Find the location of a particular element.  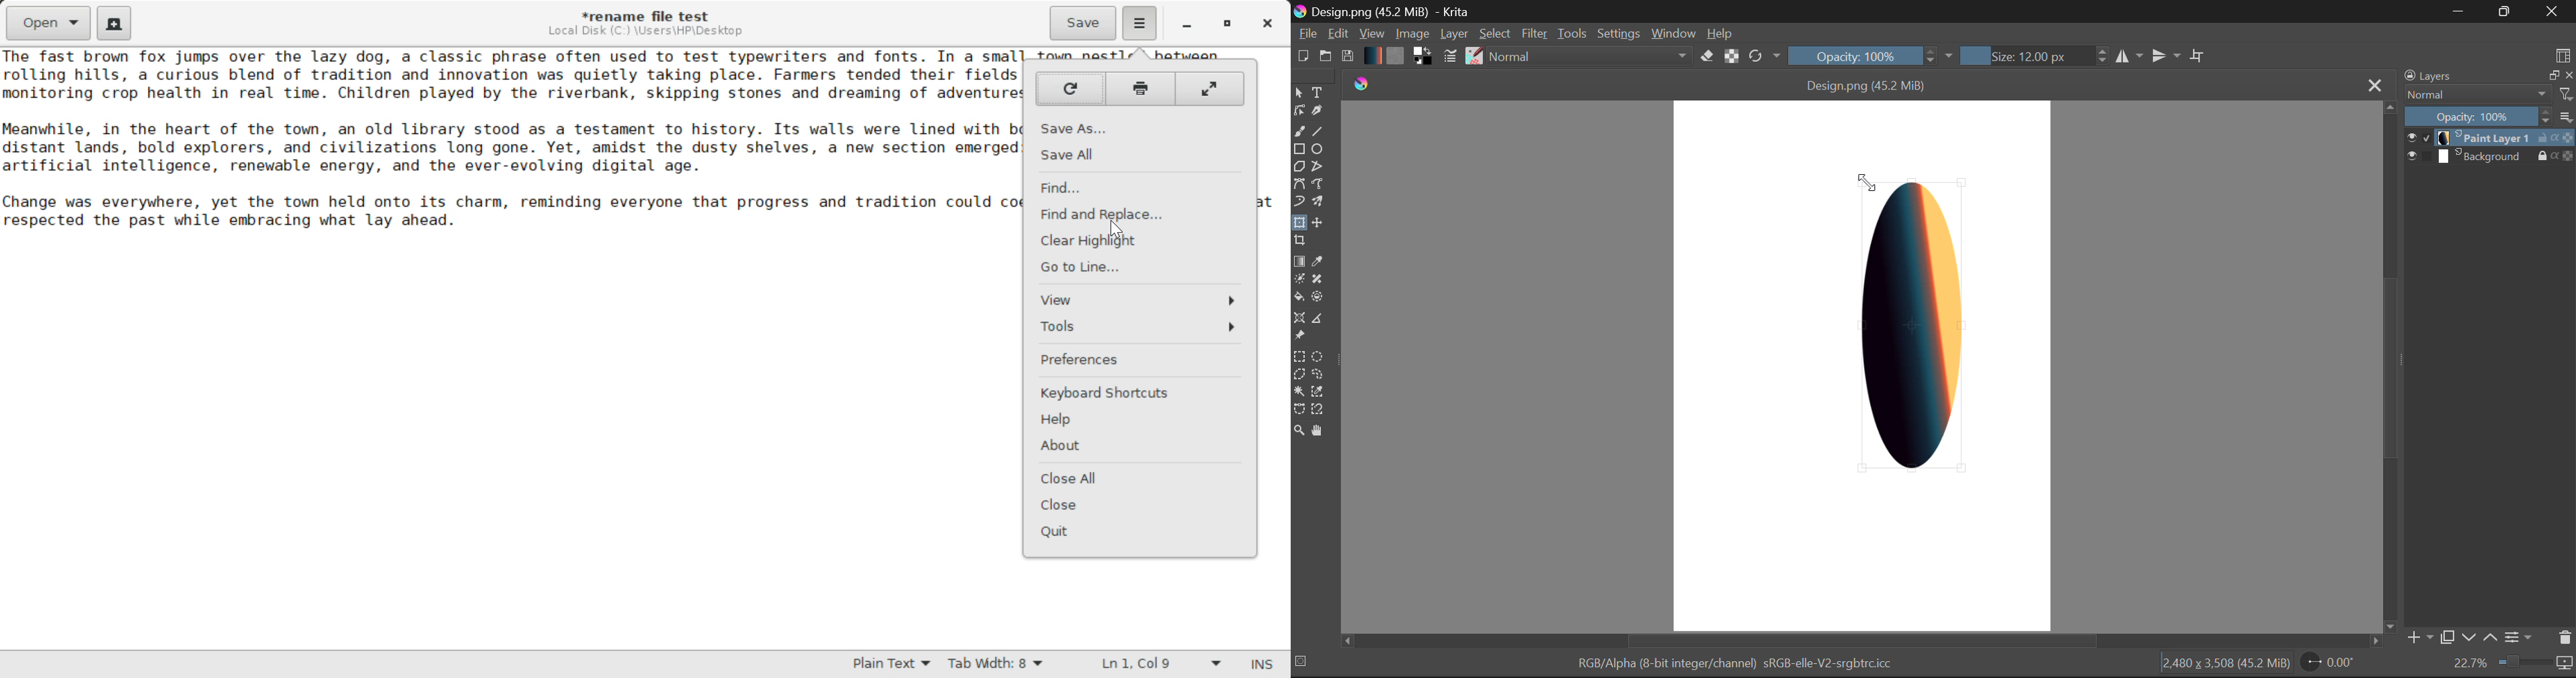

Save File is located at coordinates (1085, 22).